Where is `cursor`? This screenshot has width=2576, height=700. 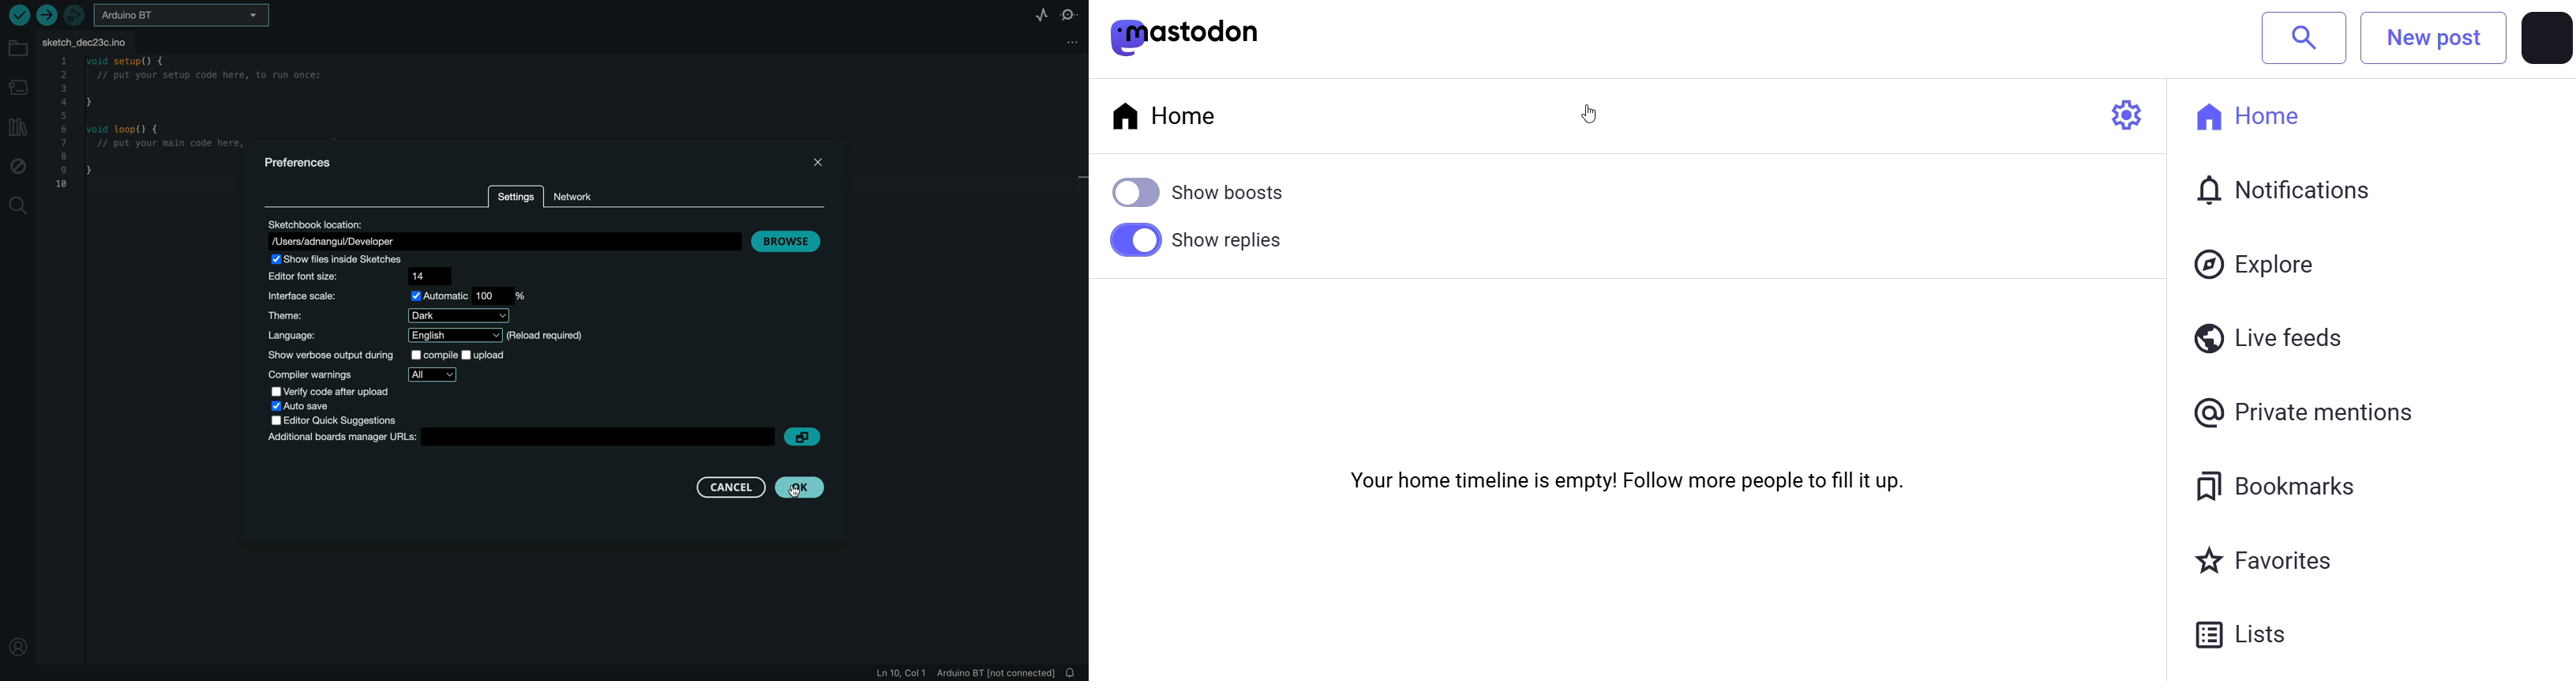 cursor is located at coordinates (804, 487).